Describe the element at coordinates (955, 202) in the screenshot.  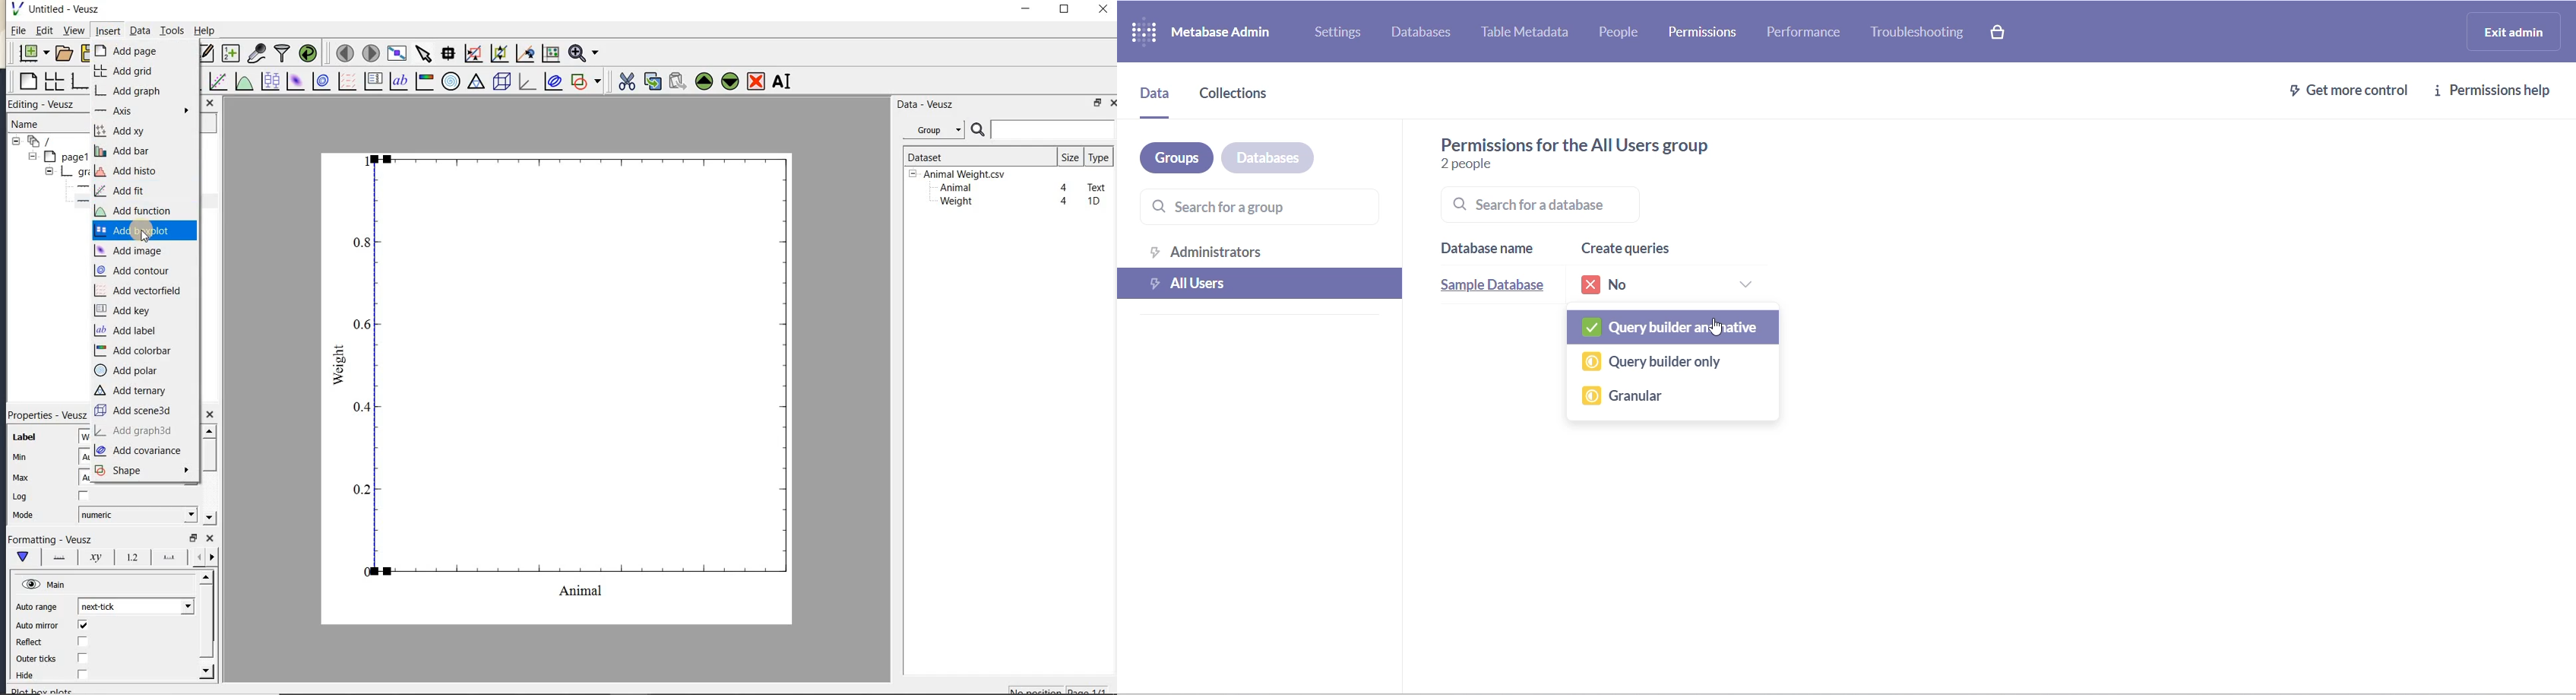
I see `Weight` at that location.